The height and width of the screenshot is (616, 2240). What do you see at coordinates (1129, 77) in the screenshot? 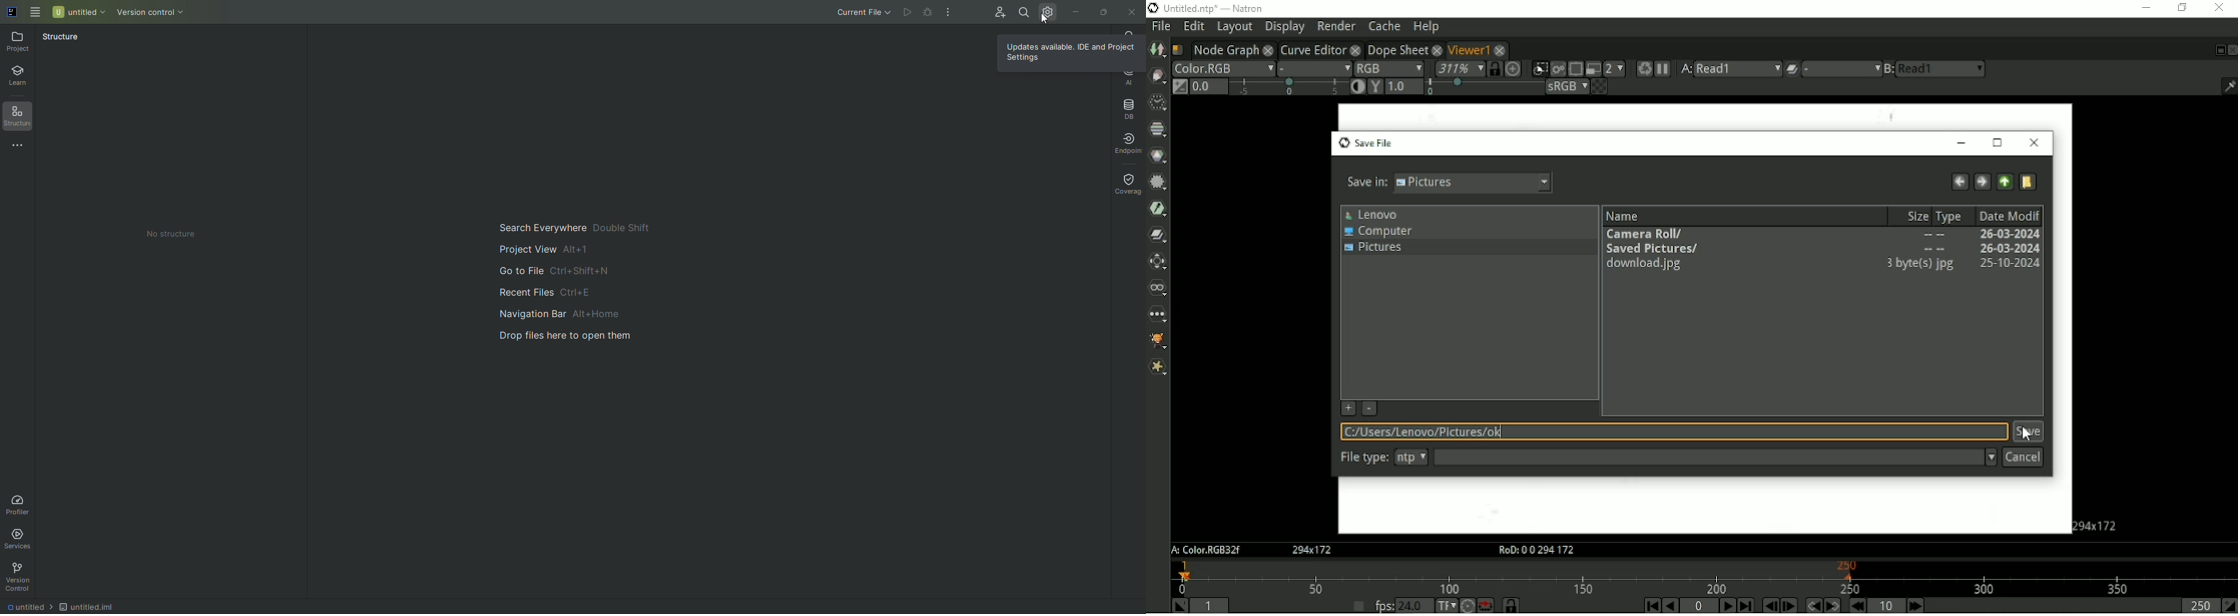
I see `AI Assistant` at bounding box center [1129, 77].